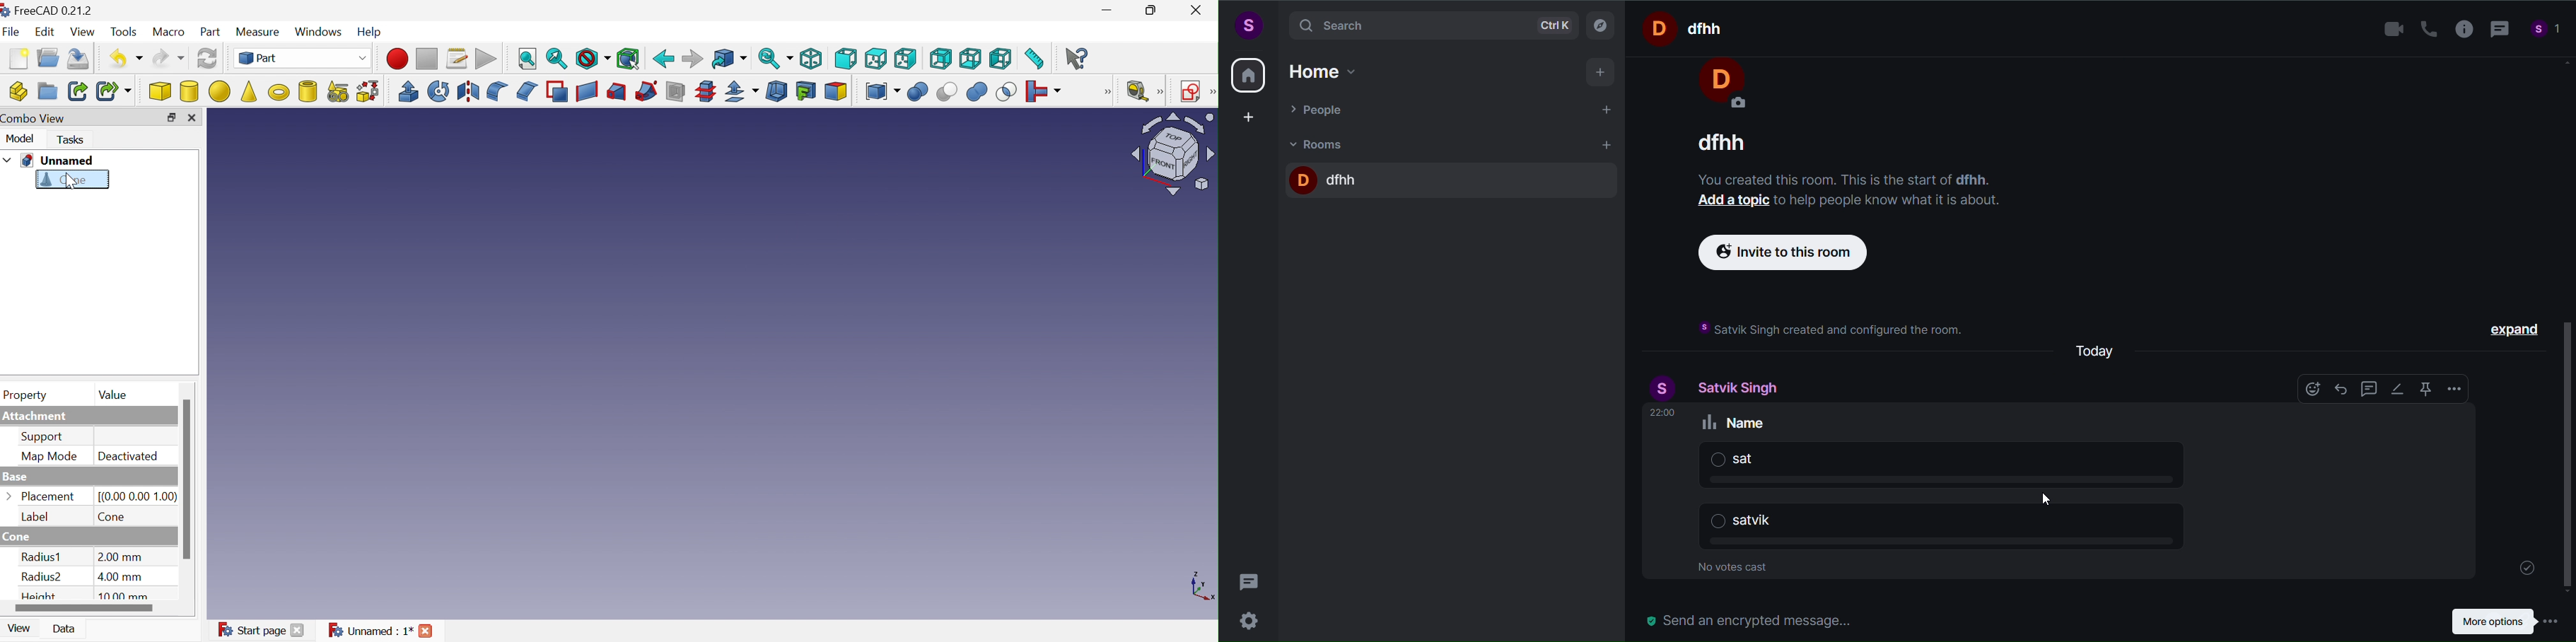 The image size is (2576, 644). I want to click on Create ruled surface, so click(587, 92).